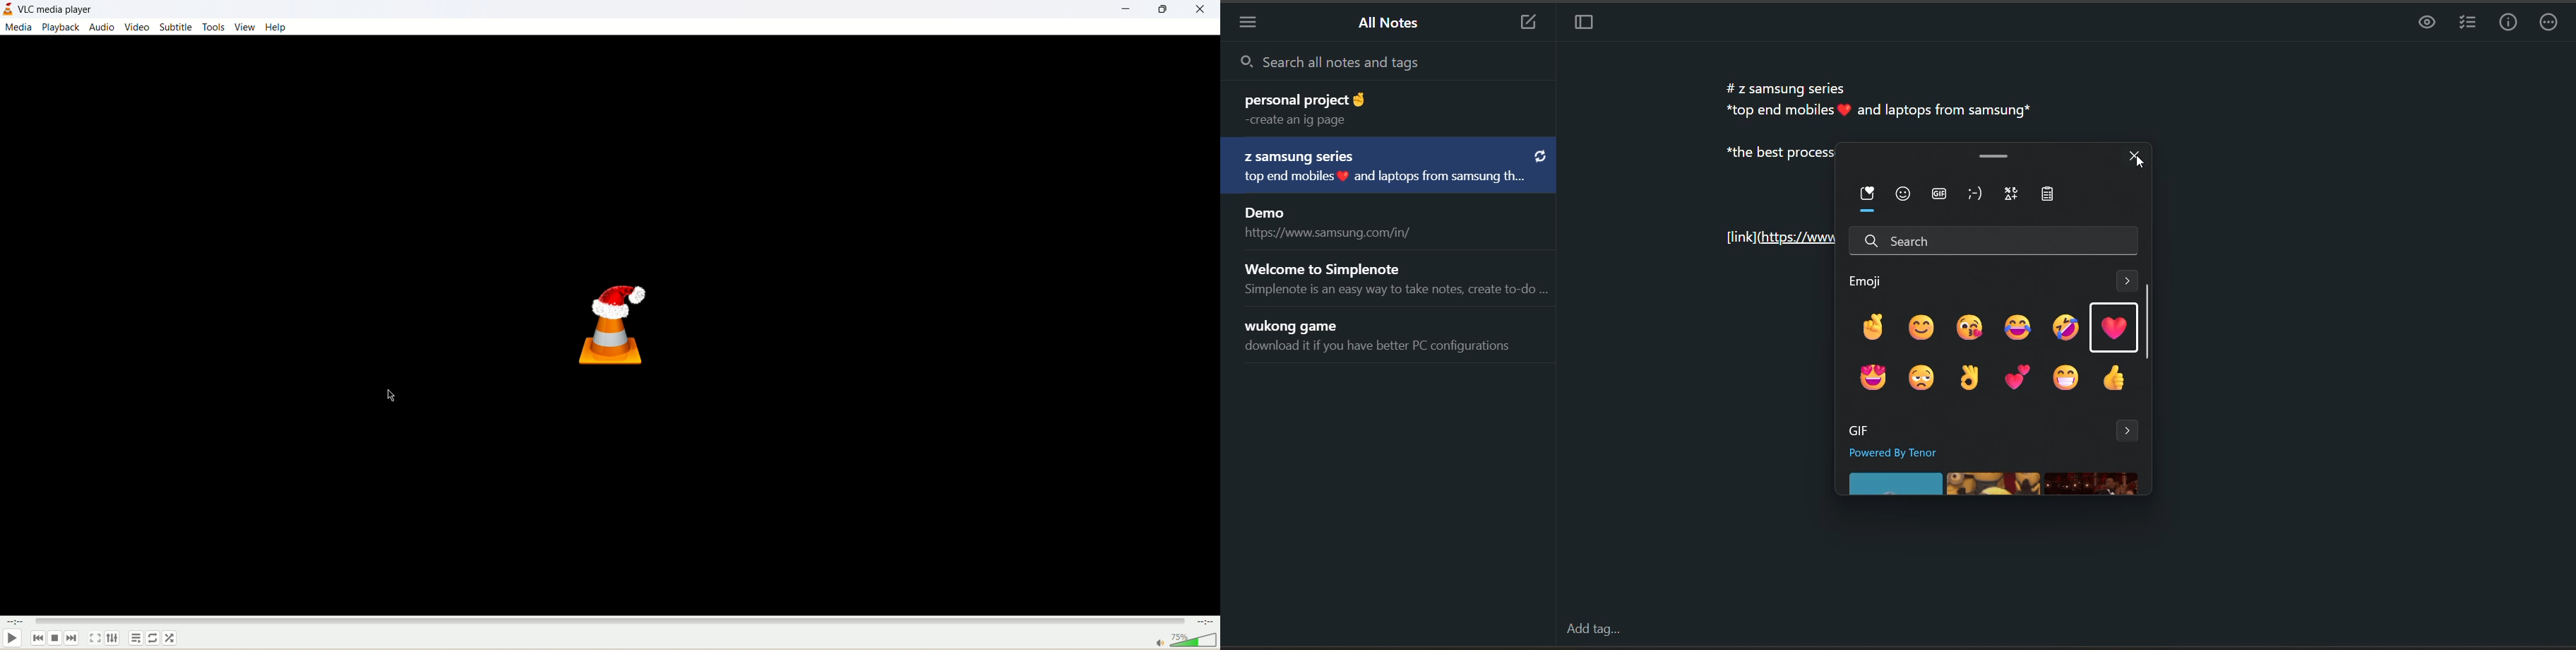  Describe the element at coordinates (1591, 25) in the screenshot. I see `toggle focus mode` at that location.